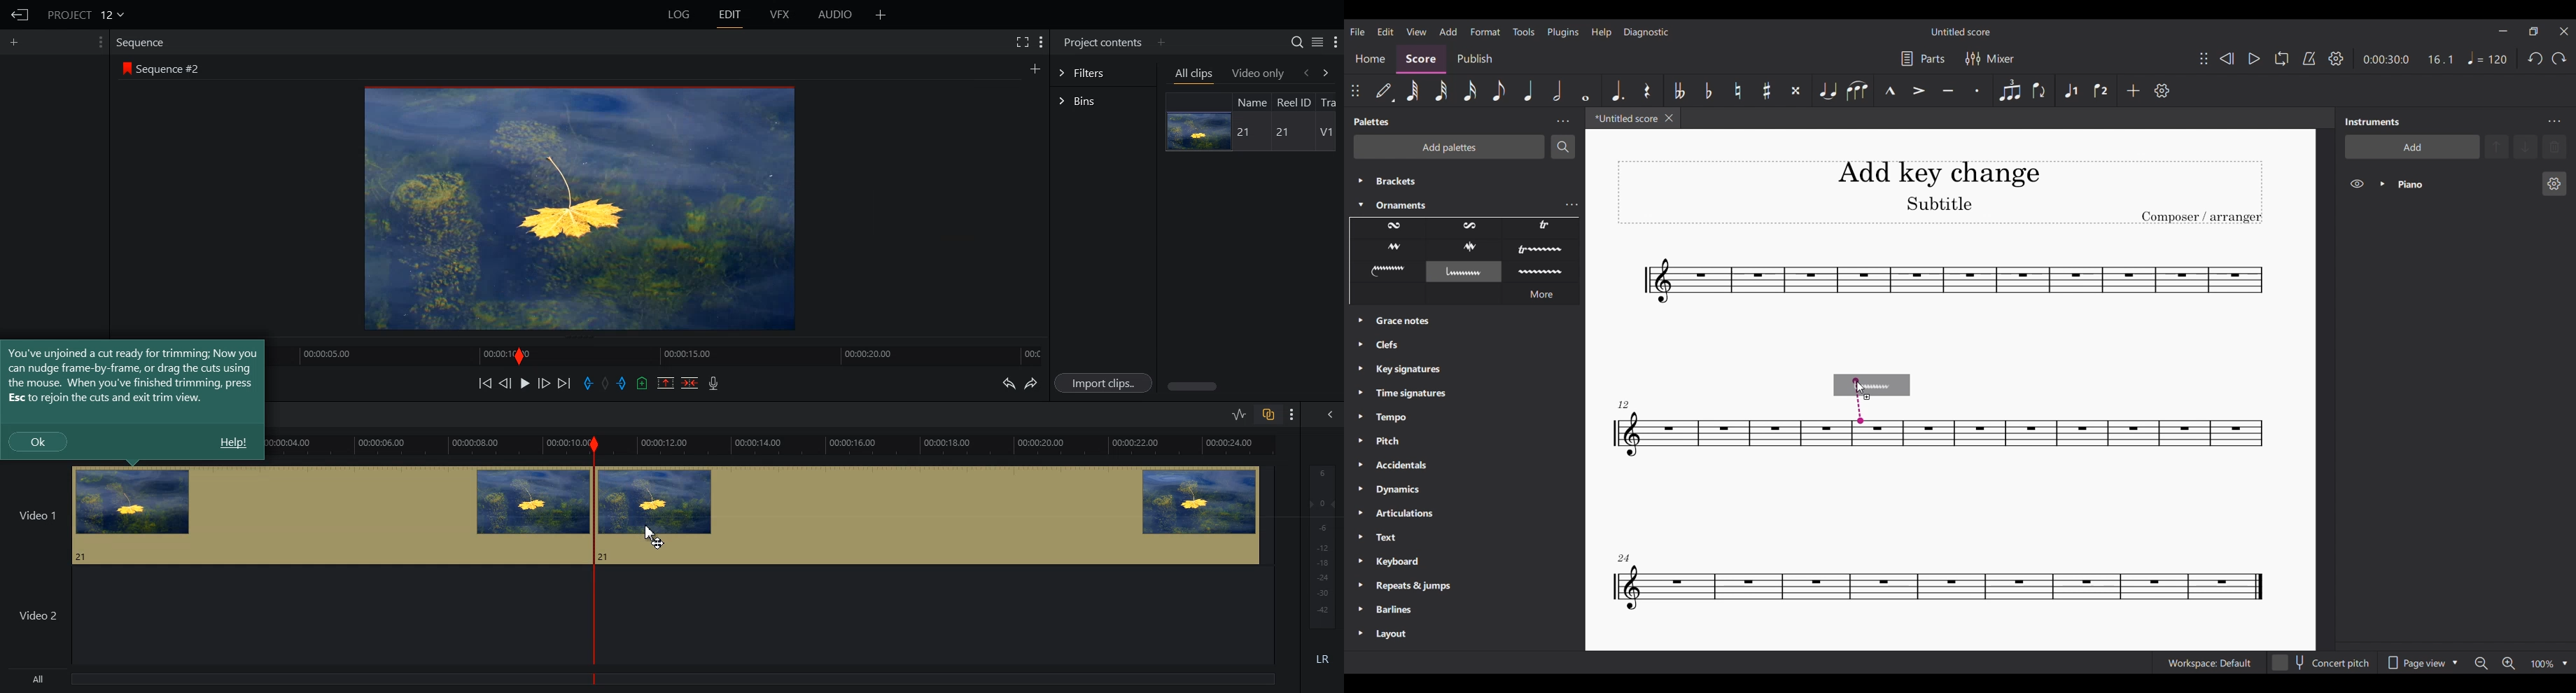 The width and height of the screenshot is (2576, 700). What do you see at coordinates (100, 42) in the screenshot?
I see `Show Setting Menu` at bounding box center [100, 42].